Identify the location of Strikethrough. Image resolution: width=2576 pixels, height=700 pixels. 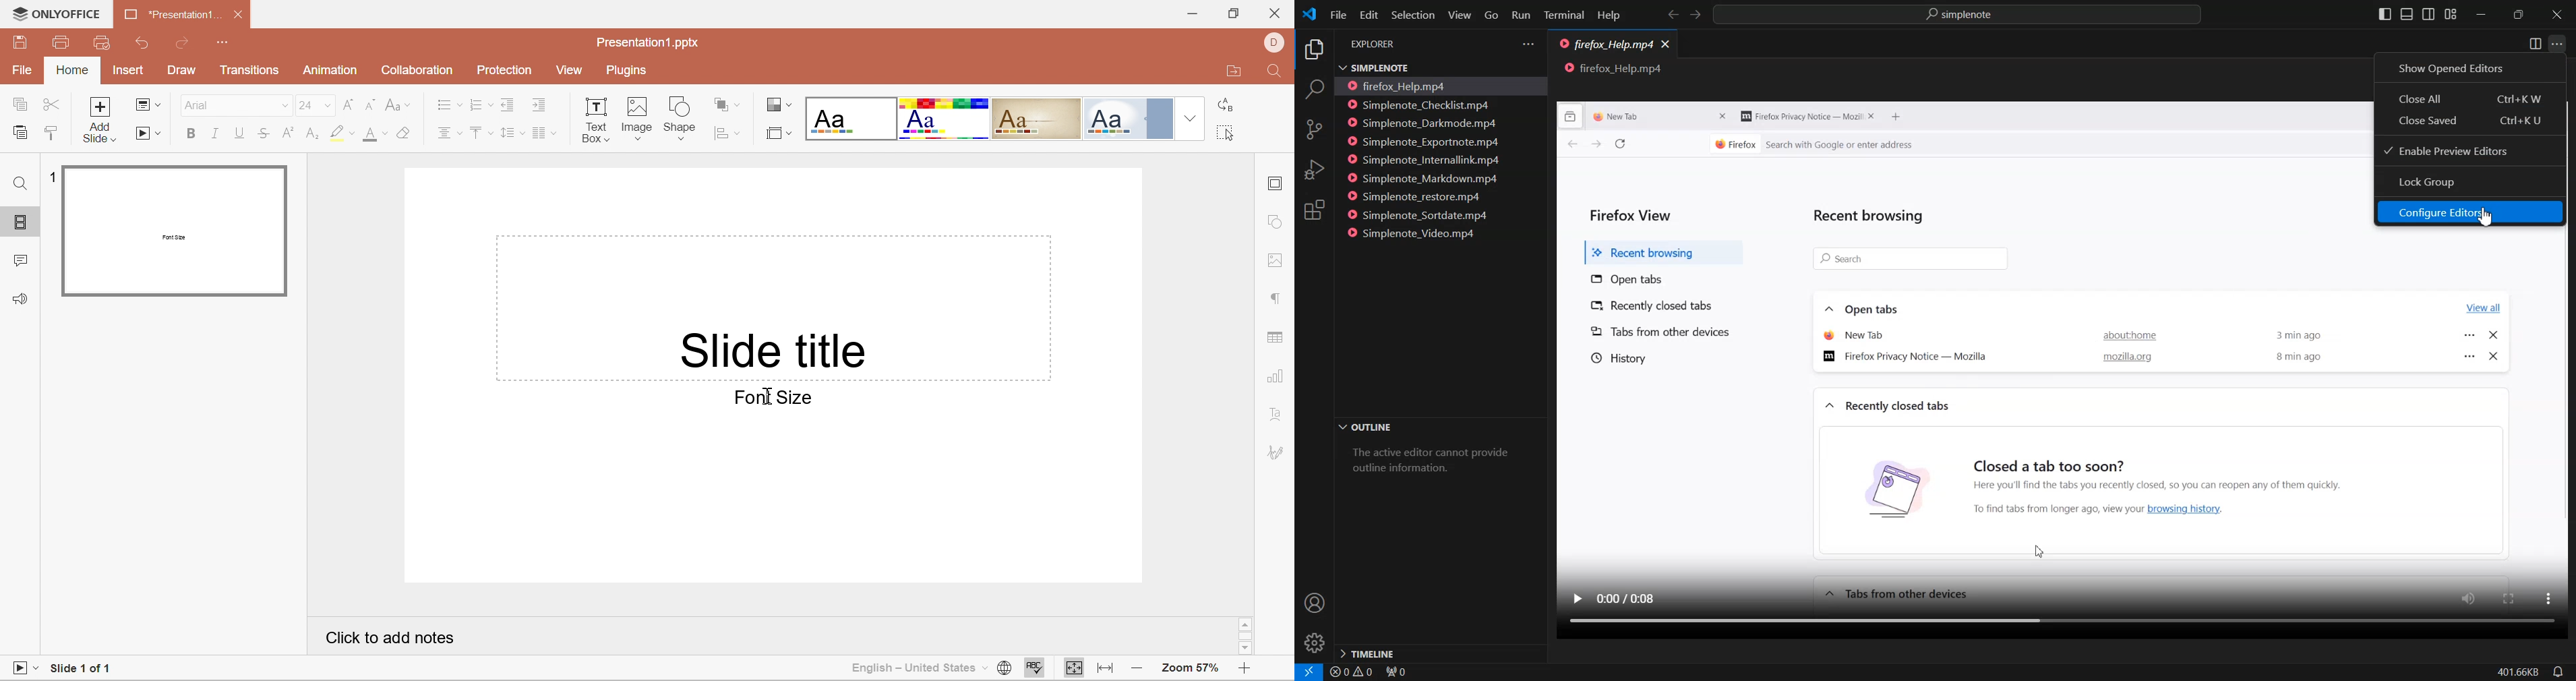
(265, 130).